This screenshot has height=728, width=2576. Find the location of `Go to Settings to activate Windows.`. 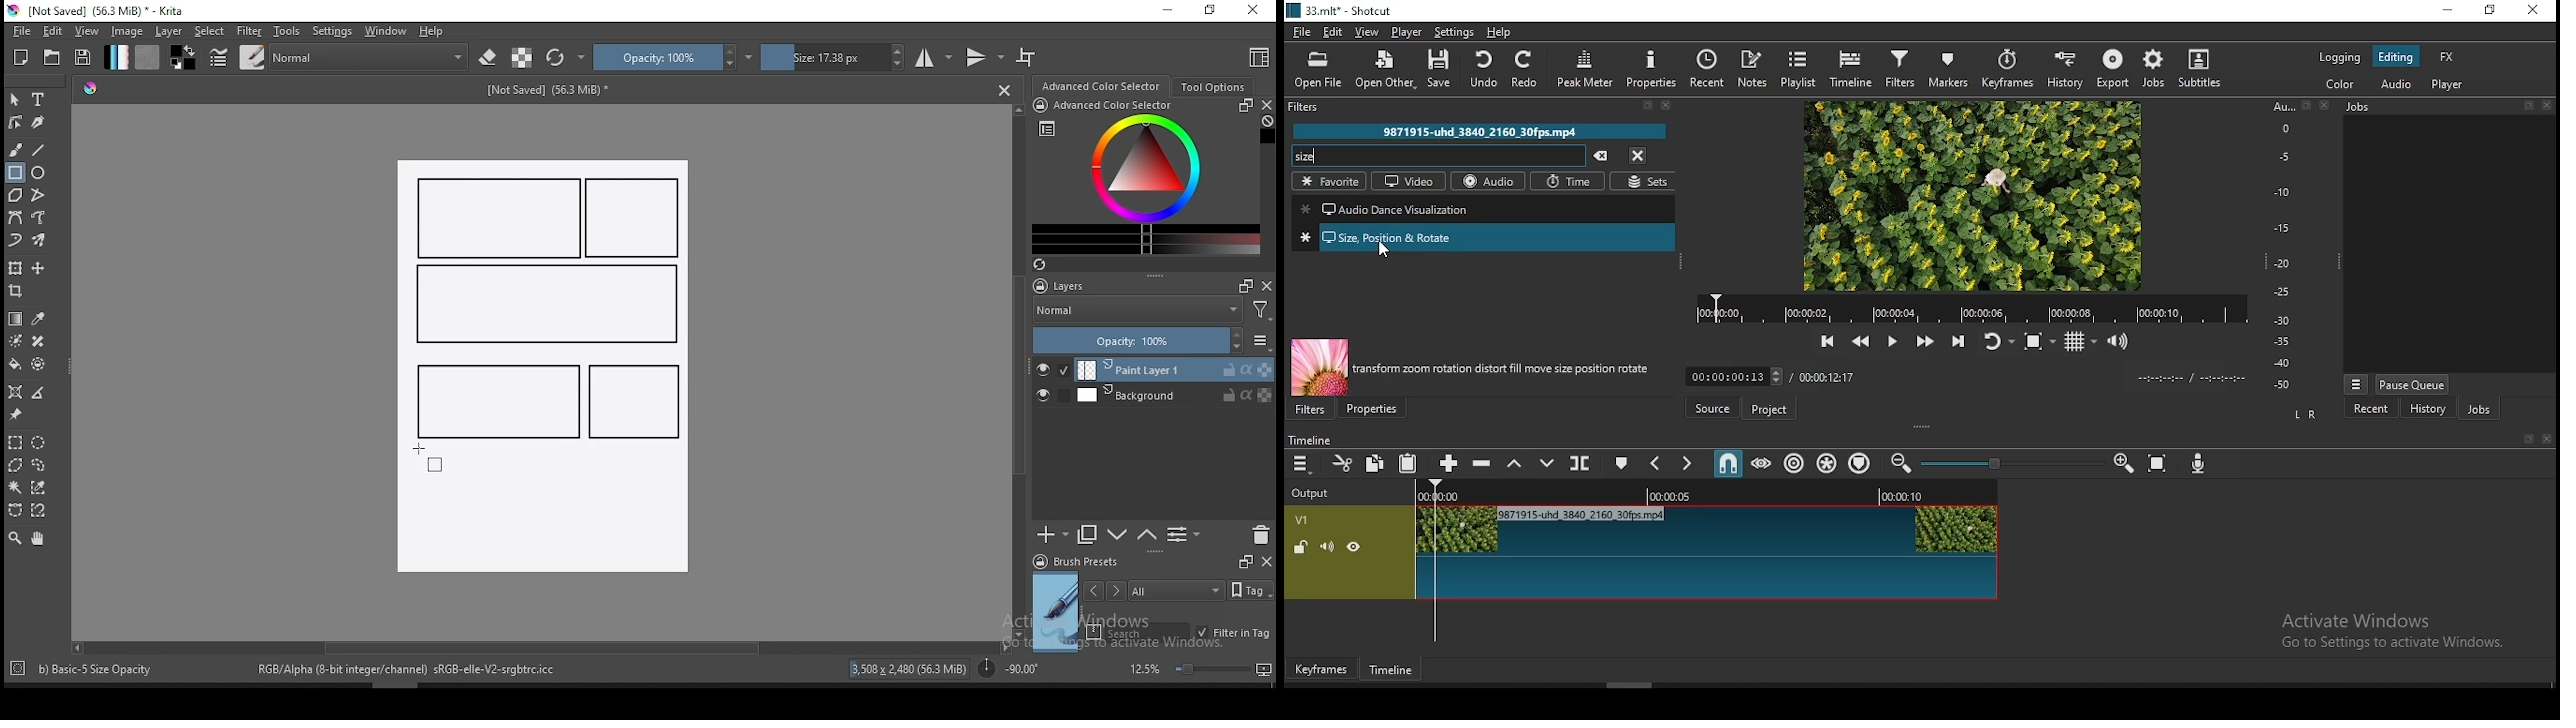

Go to Settings to activate Windows. is located at coordinates (2392, 641).